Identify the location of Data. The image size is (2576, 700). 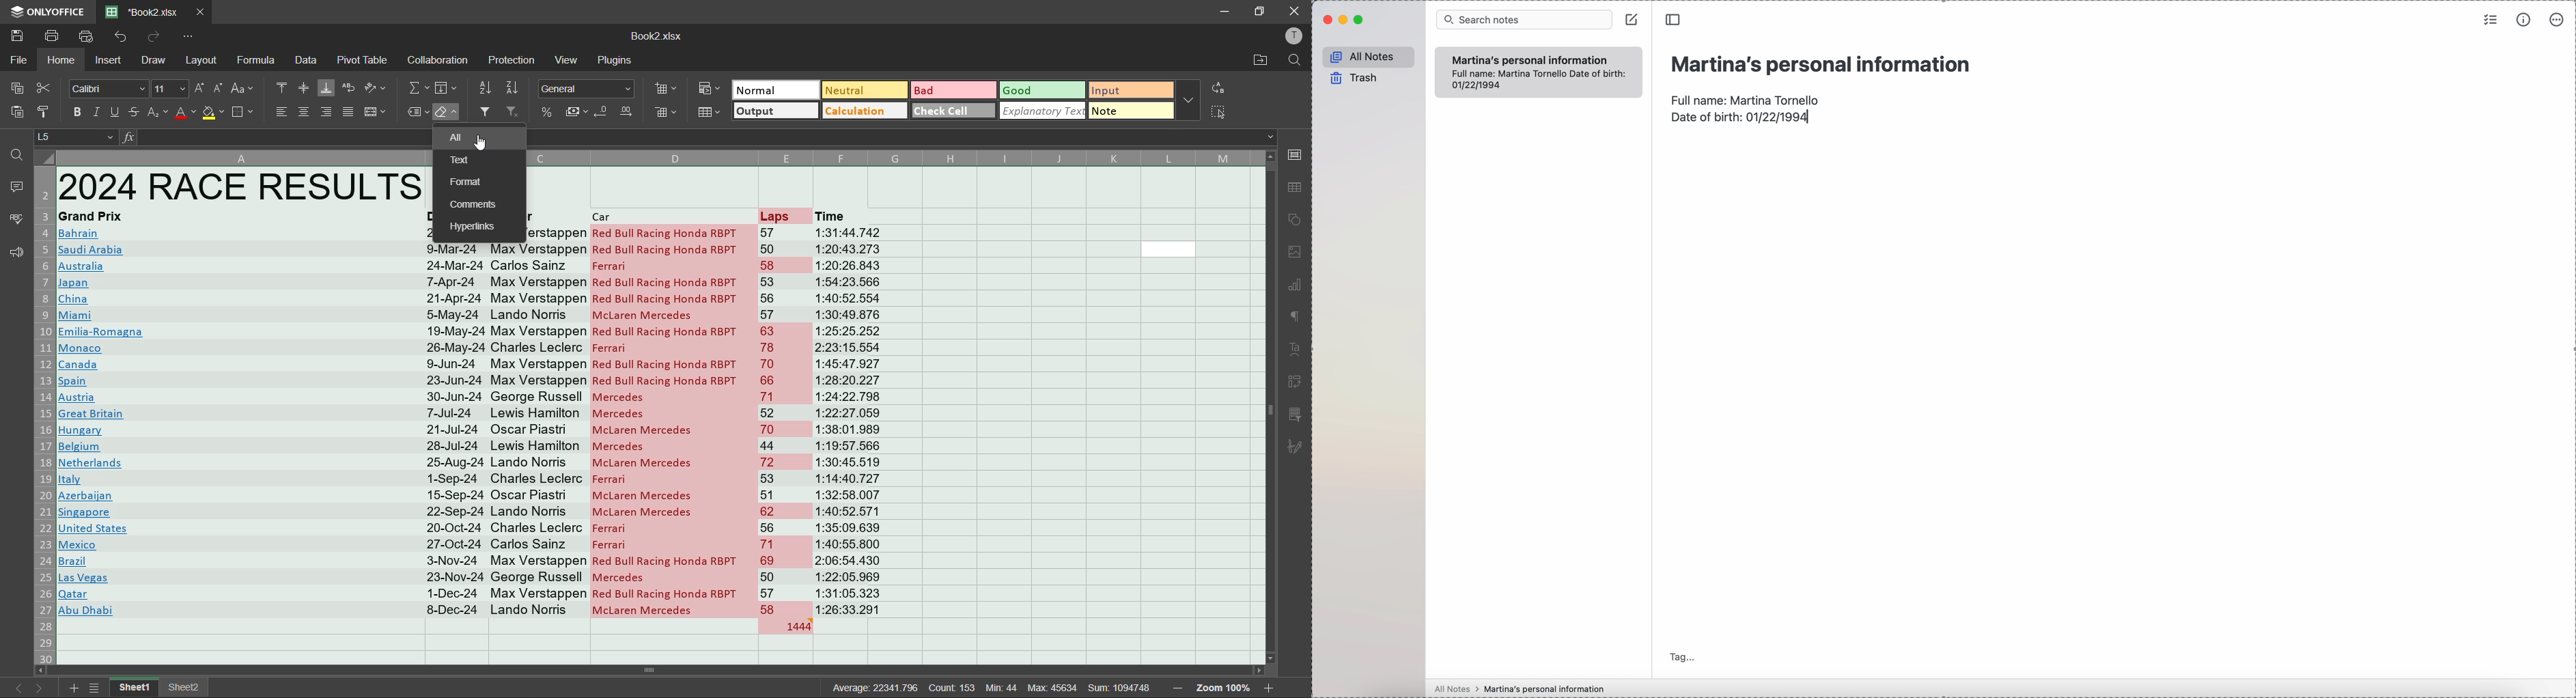
(709, 225).